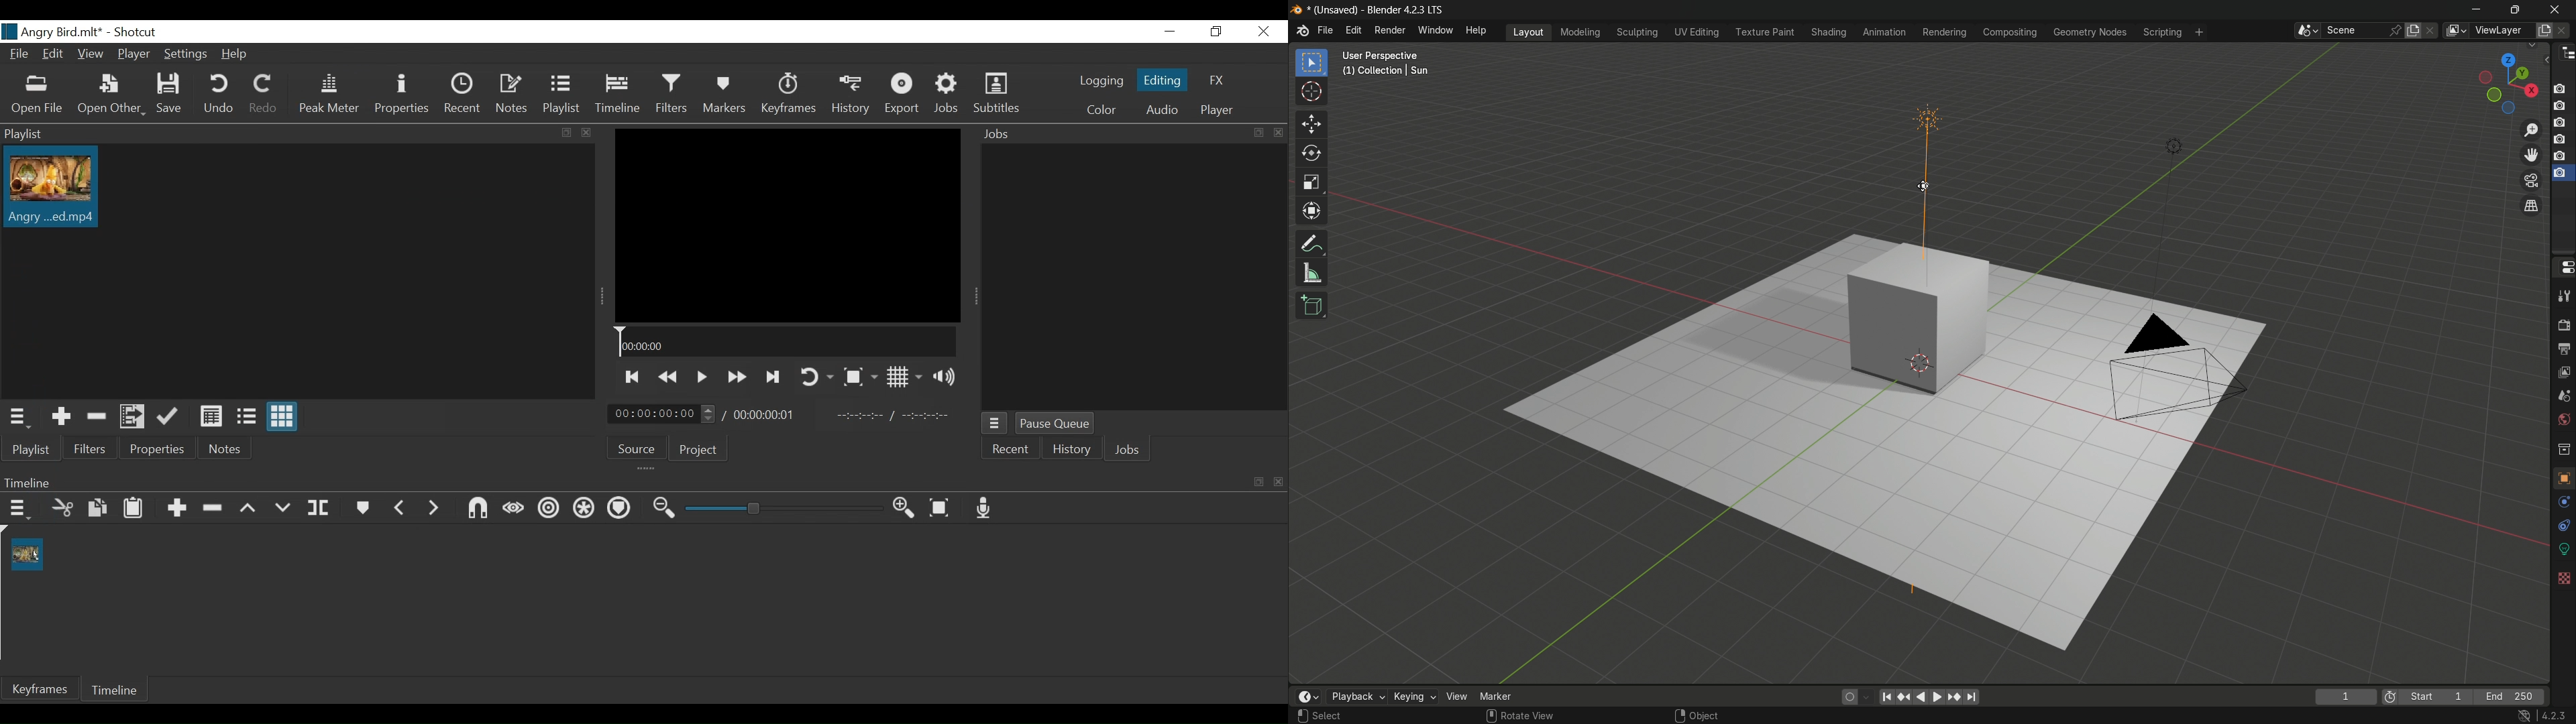  What do you see at coordinates (1326, 30) in the screenshot?
I see `file menu` at bounding box center [1326, 30].